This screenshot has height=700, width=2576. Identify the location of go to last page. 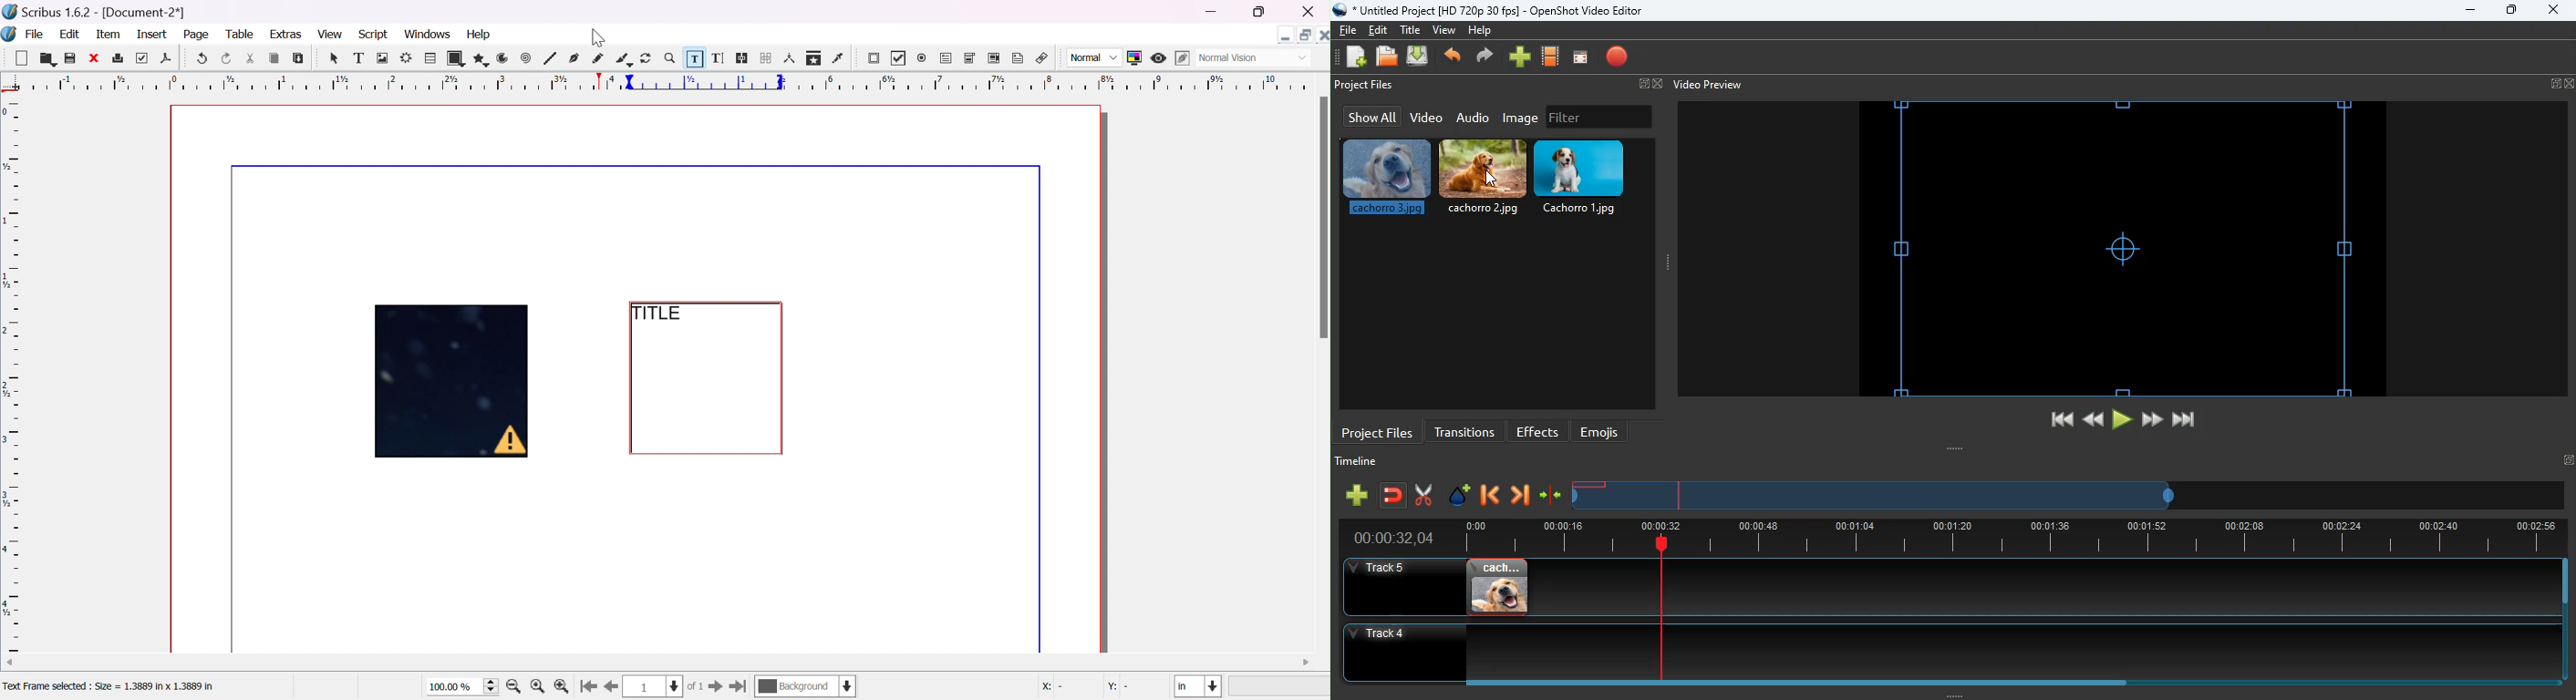
(739, 686).